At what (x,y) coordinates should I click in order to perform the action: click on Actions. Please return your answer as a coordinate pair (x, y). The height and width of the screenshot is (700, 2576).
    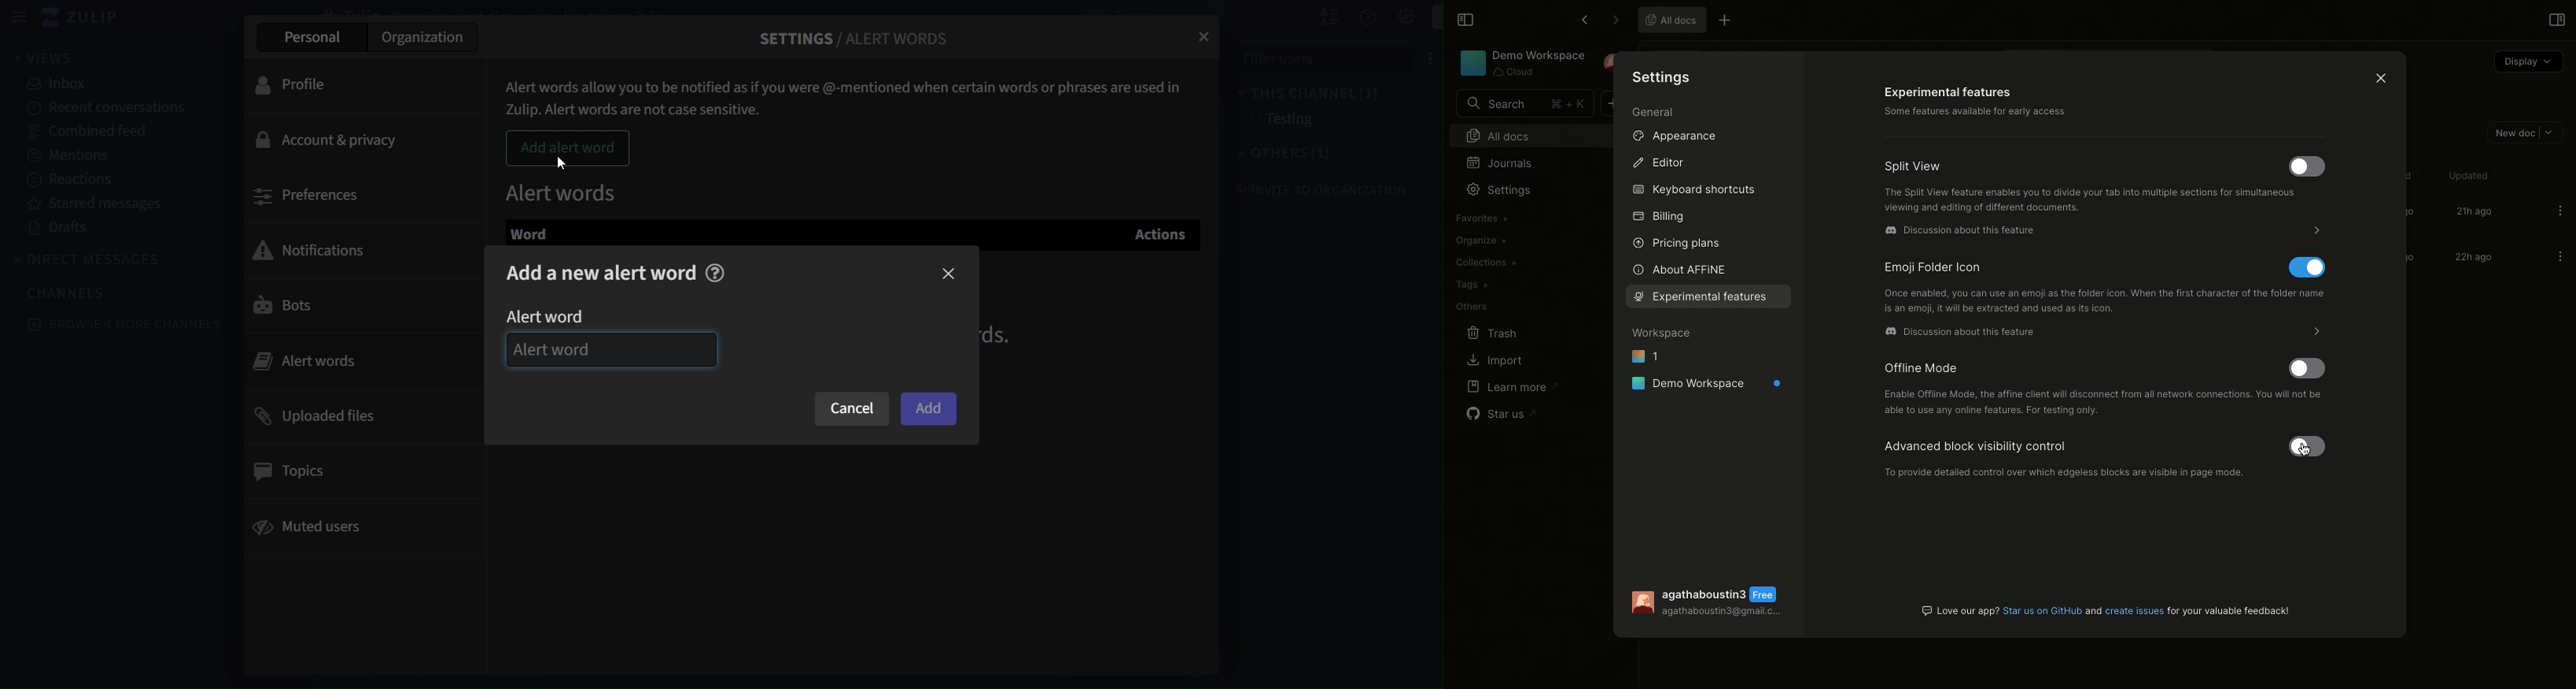
    Looking at the image, I should click on (1155, 232).